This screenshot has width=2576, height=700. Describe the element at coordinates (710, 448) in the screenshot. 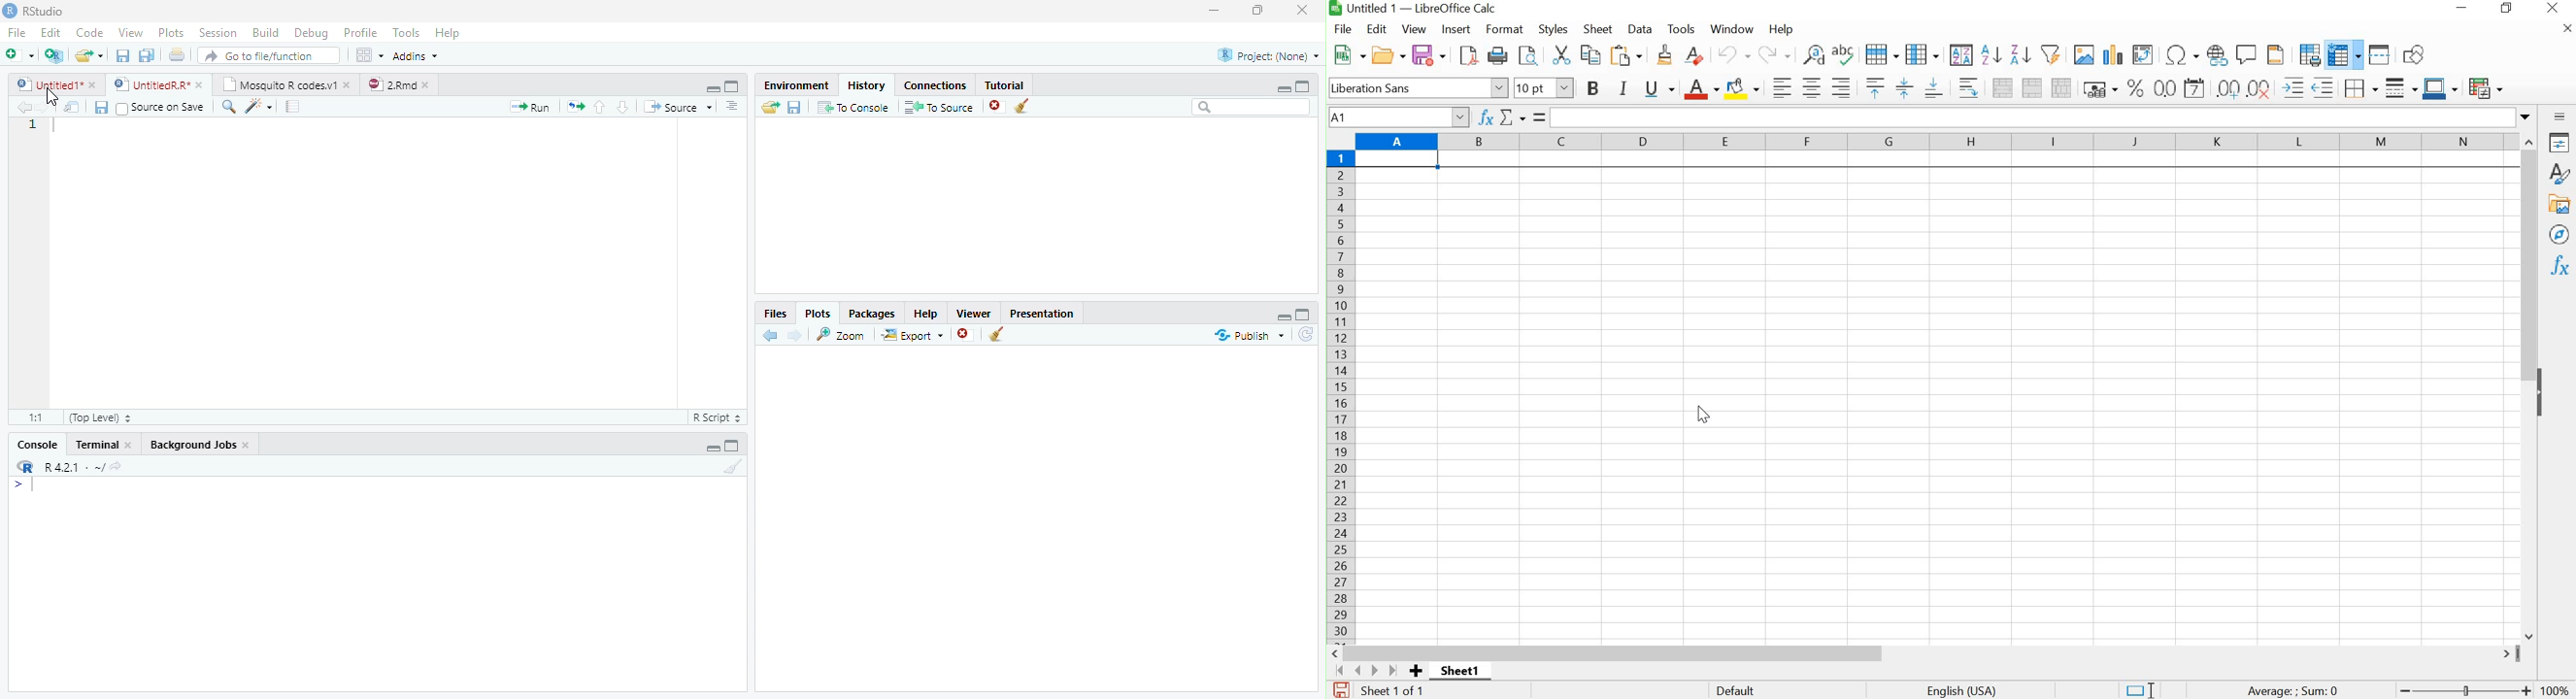

I see `Hide` at that location.